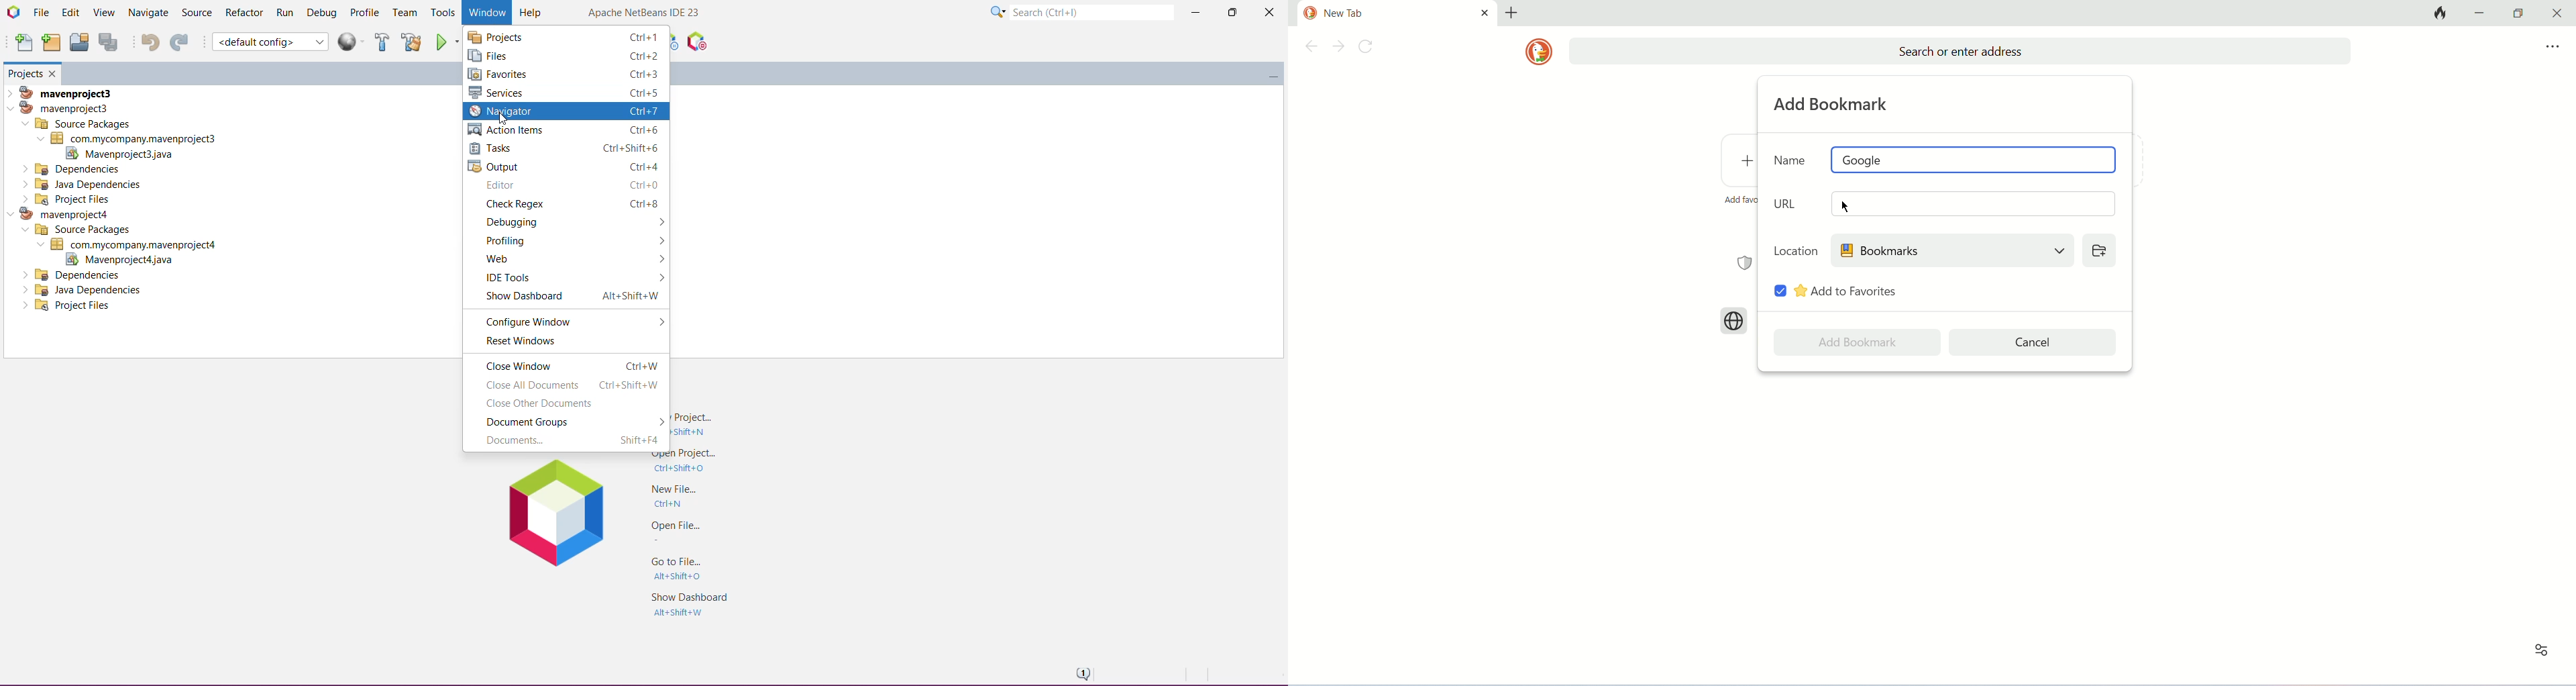 The height and width of the screenshot is (700, 2576). I want to click on mavenproject4, so click(64, 213).